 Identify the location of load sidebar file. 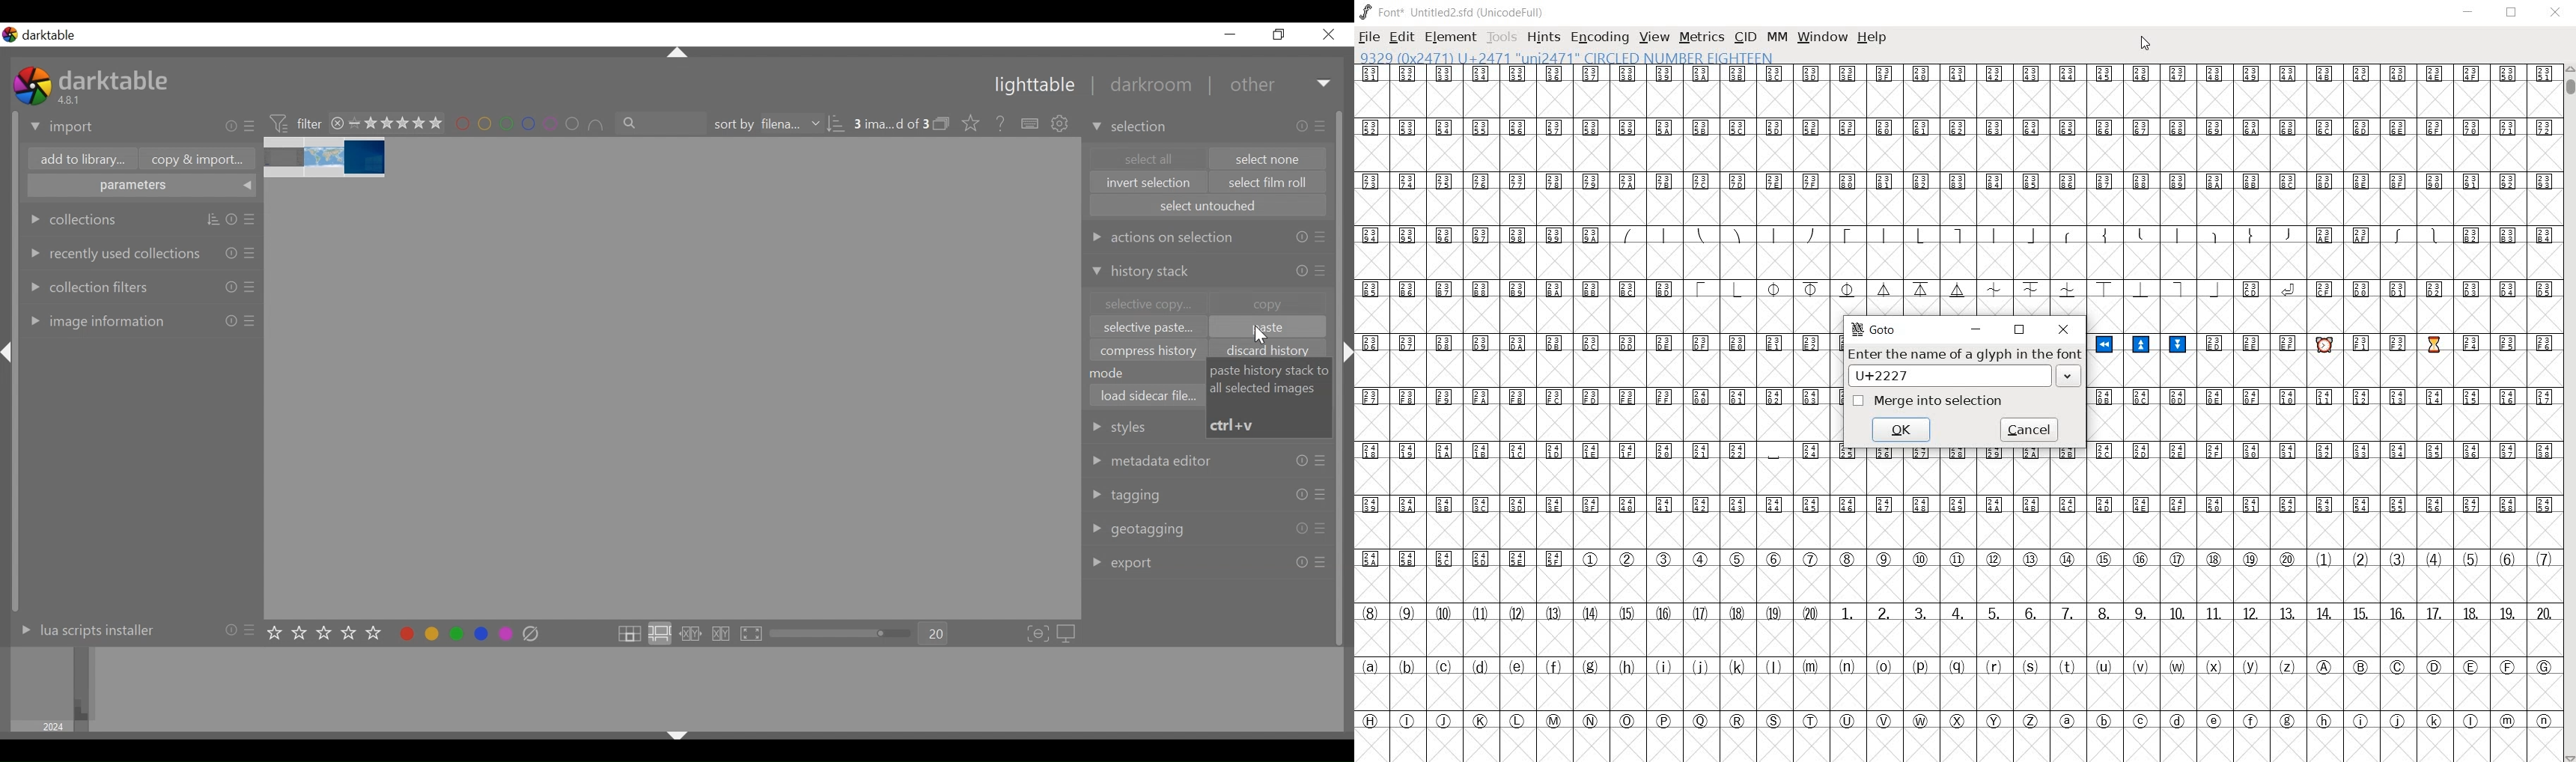
(1148, 395).